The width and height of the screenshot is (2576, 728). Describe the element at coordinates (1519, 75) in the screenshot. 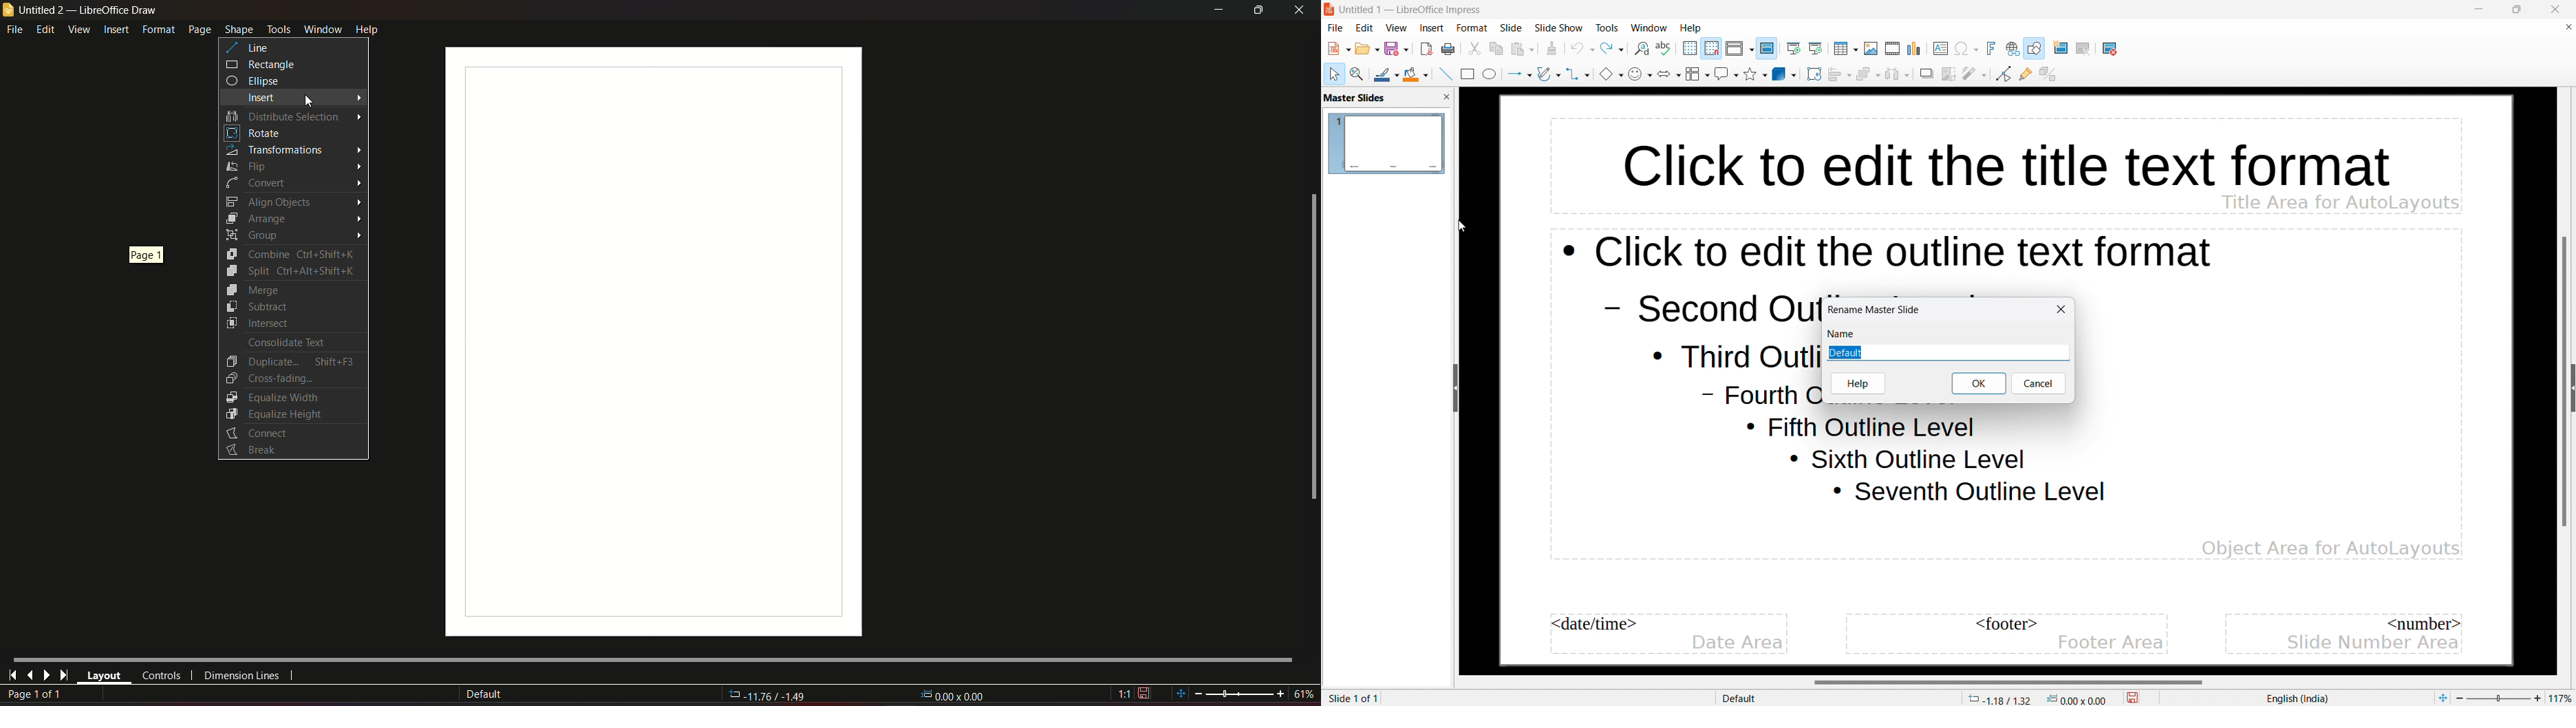

I see `lines and arrows` at that location.